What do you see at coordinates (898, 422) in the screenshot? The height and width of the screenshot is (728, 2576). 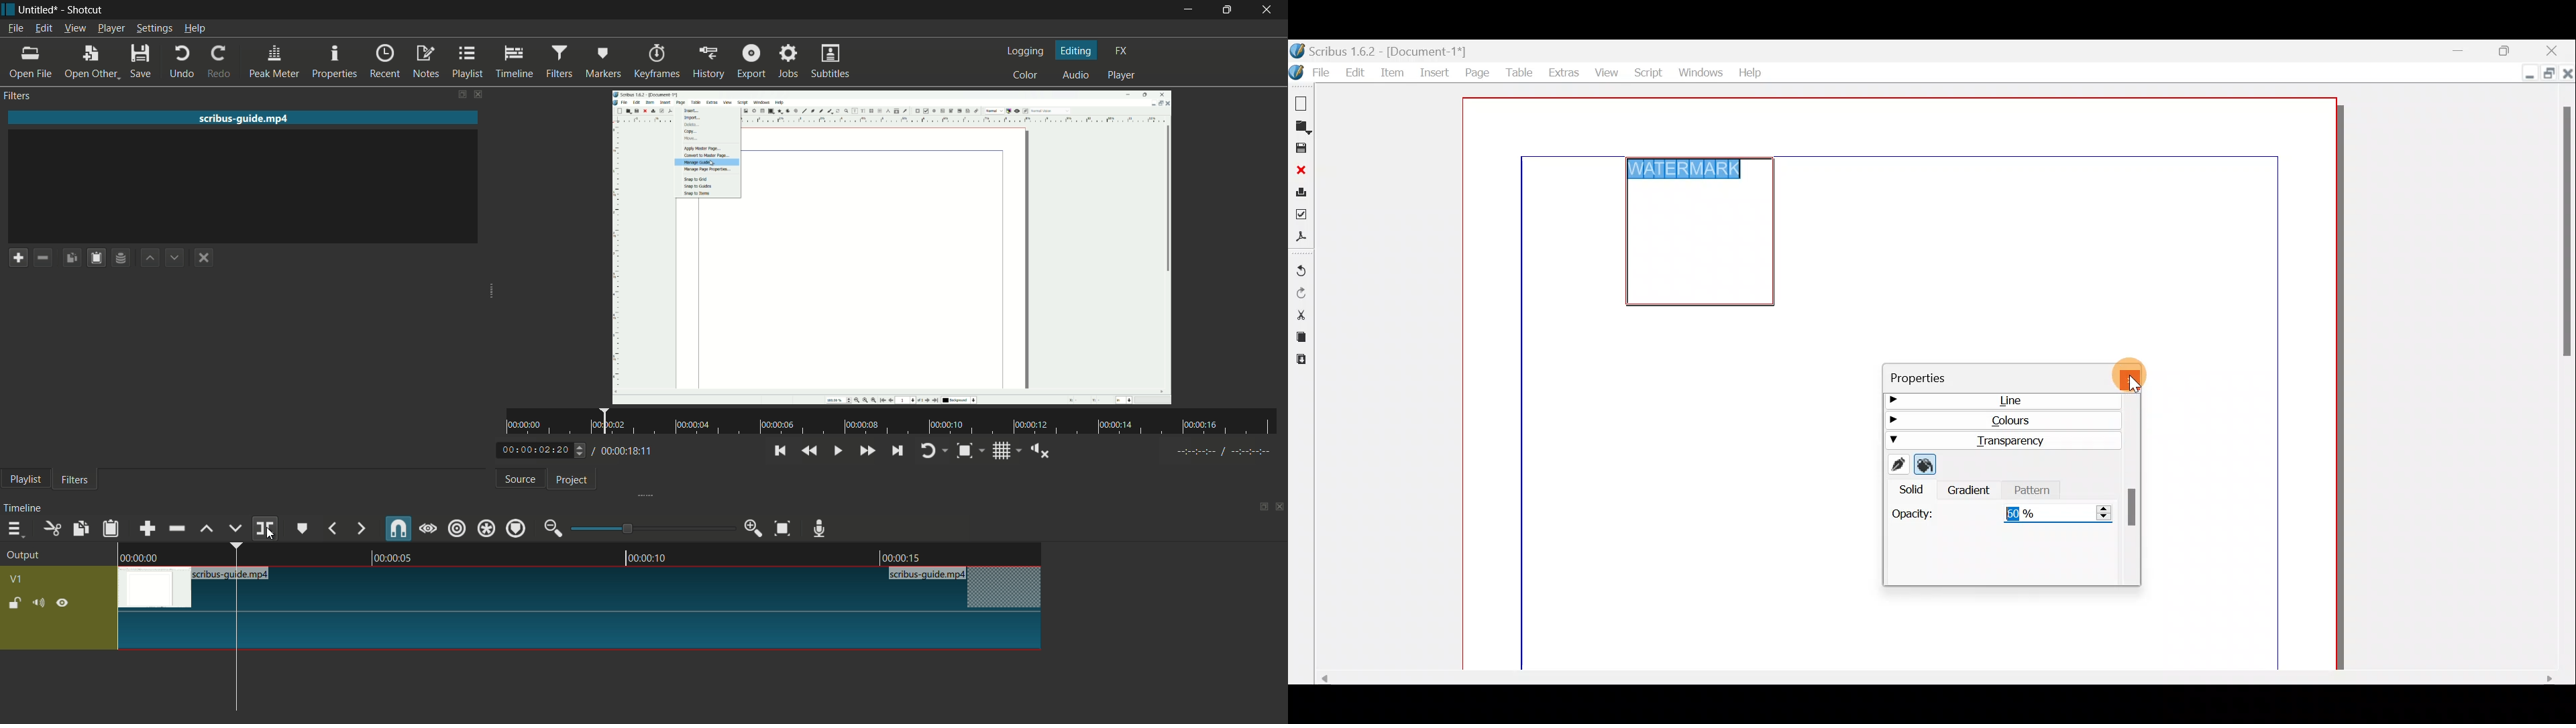 I see `time` at bounding box center [898, 422].